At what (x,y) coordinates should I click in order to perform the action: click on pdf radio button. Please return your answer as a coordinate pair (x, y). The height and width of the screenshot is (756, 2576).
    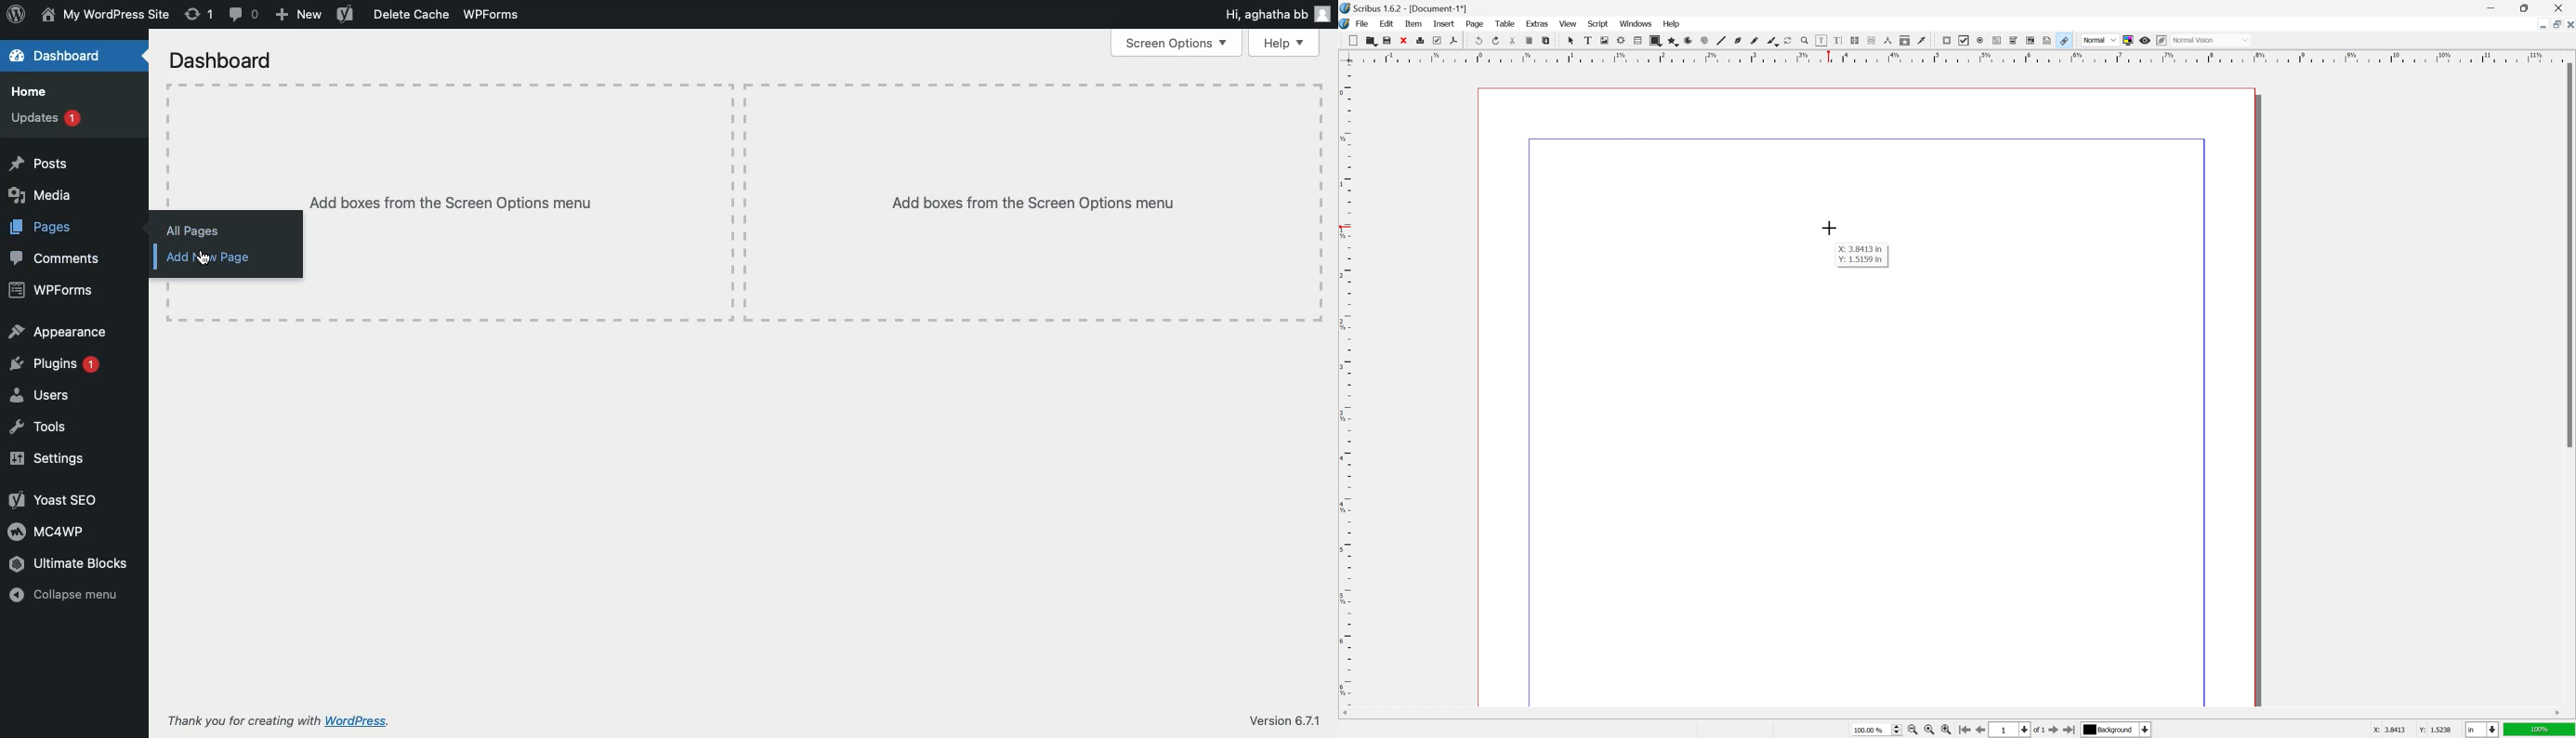
    Looking at the image, I should click on (1980, 40).